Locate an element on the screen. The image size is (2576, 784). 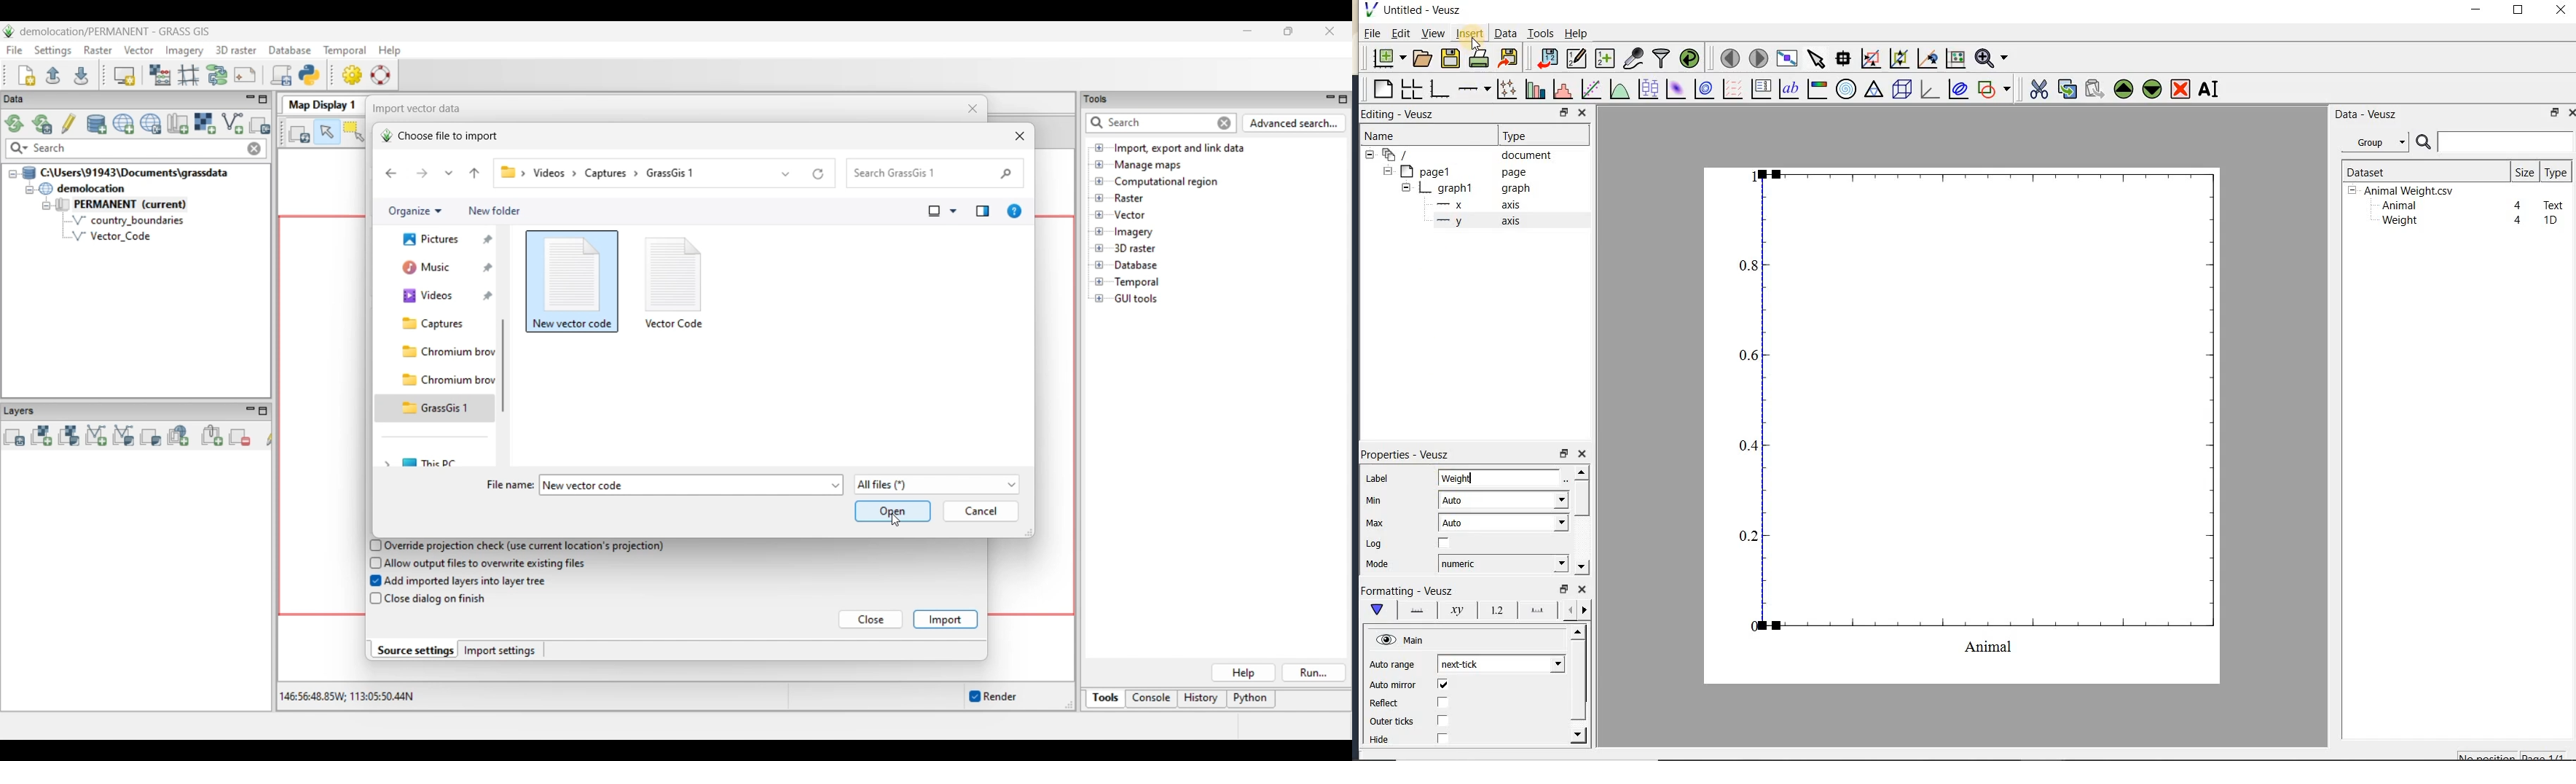
save the document is located at coordinates (1450, 59).